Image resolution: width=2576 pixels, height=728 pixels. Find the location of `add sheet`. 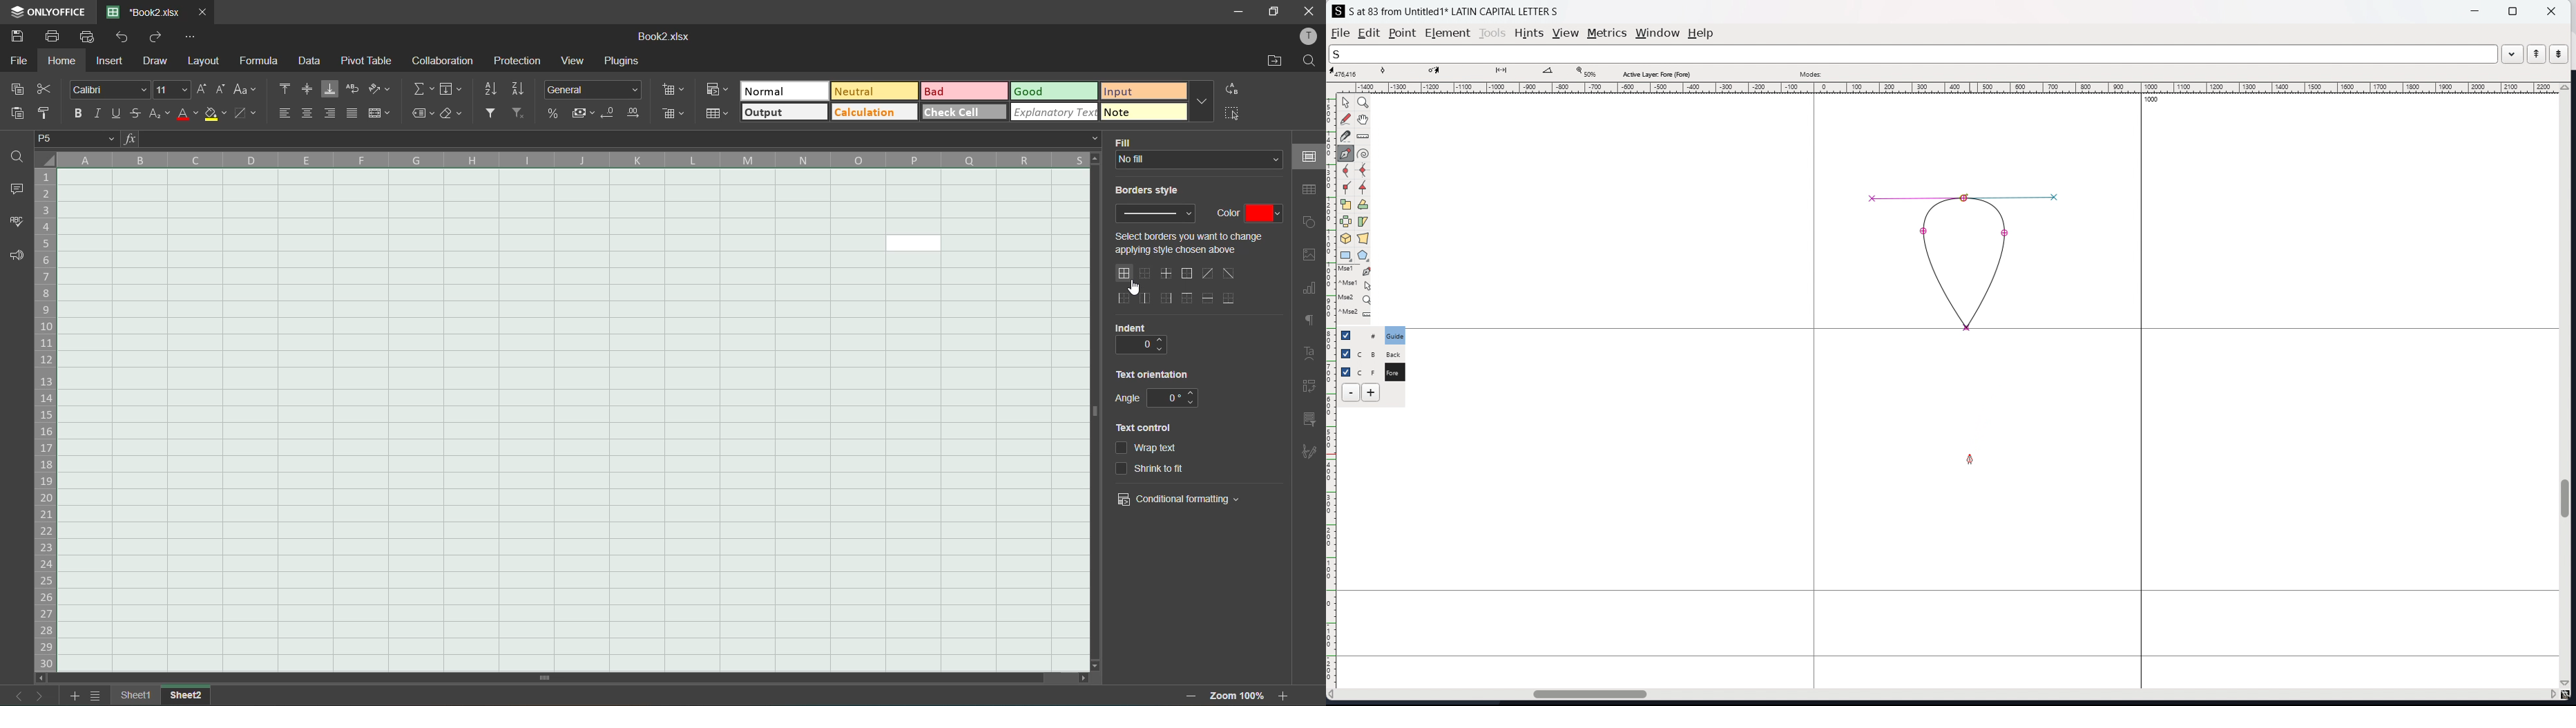

add sheet is located at coordinates (73, 696).